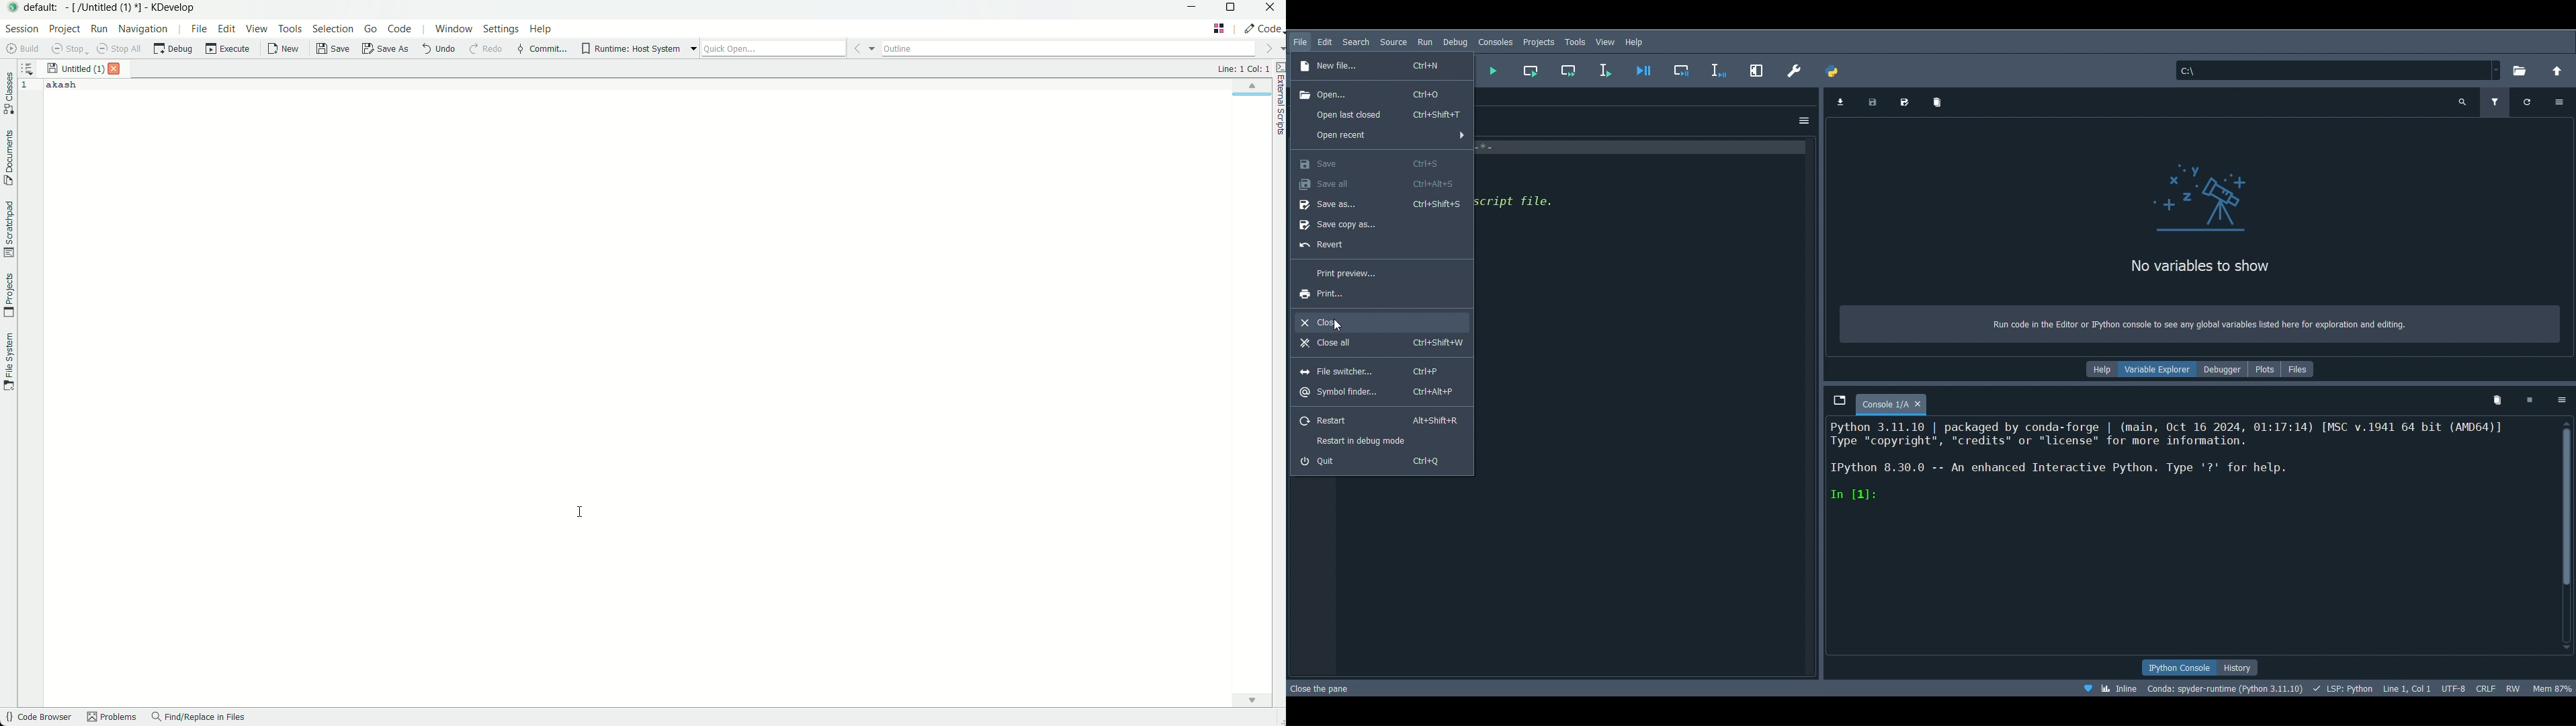 The height and width of the screenshot is (728, 2576). What do you see at coordinates (1907, 101) in the screenshot?
I see `Save data as` at bounding box center [1907, 101].